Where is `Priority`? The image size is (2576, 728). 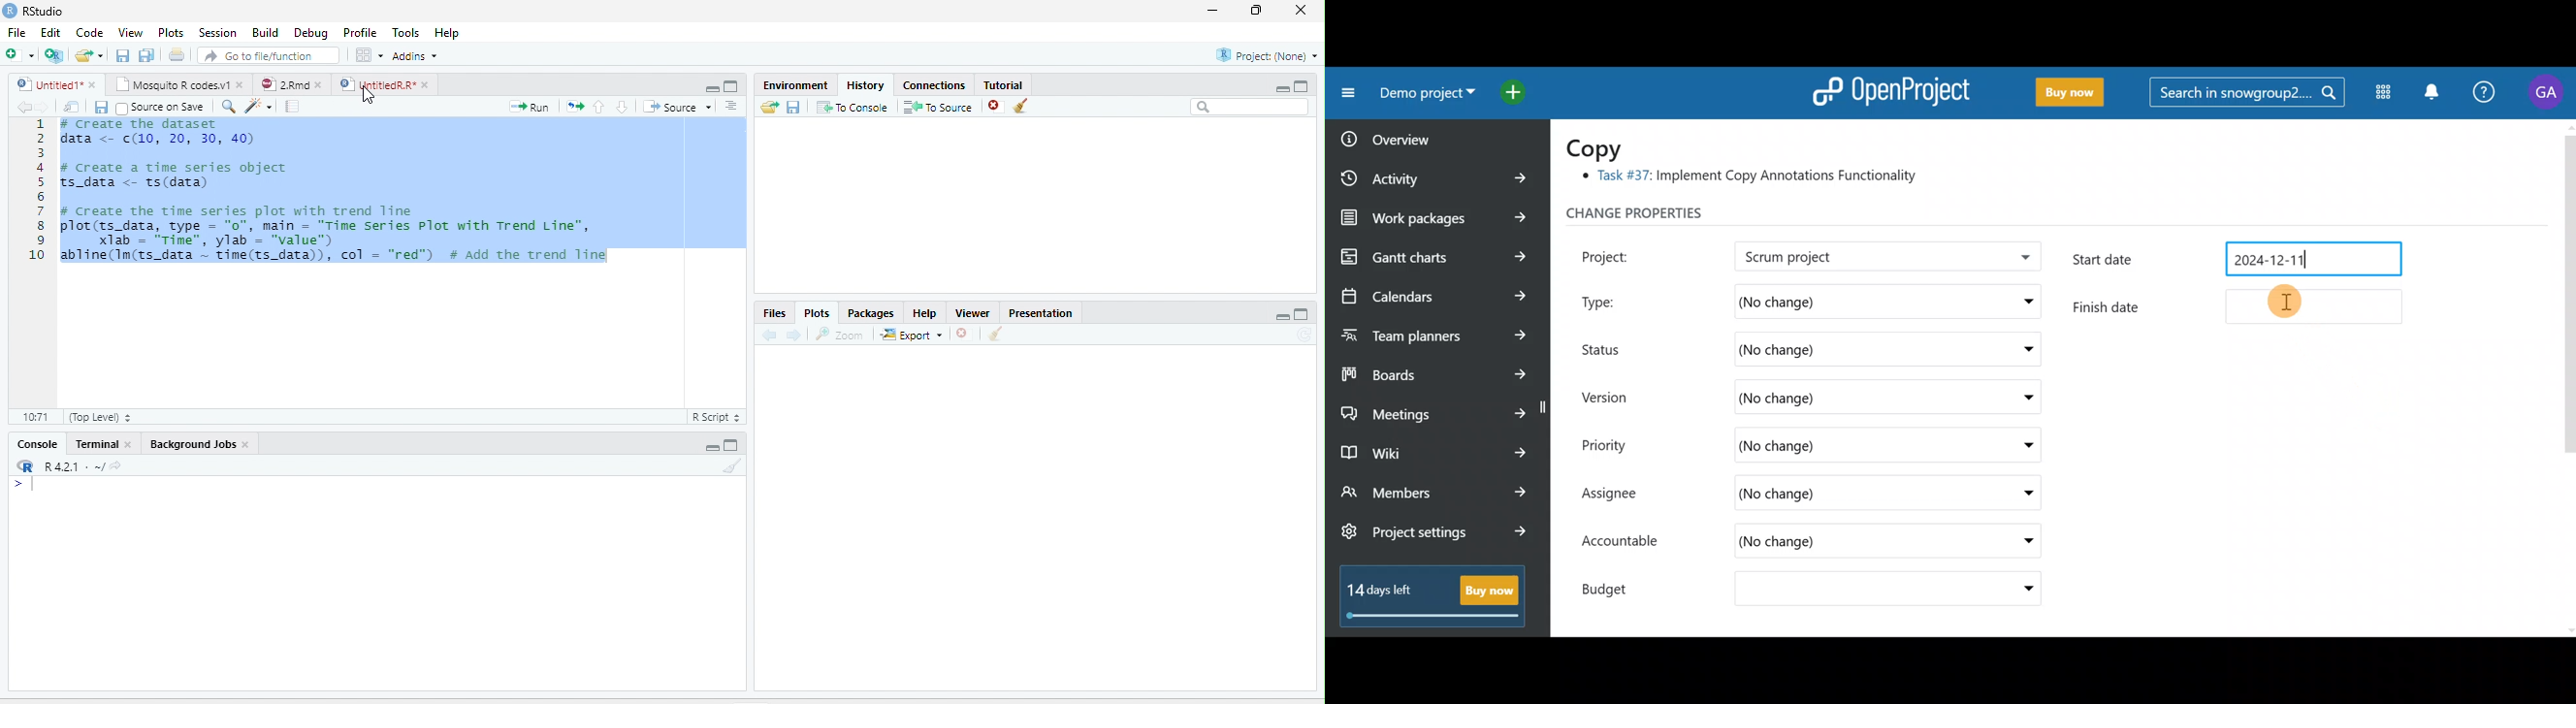 Priority is located at coordinates (1618, 443).